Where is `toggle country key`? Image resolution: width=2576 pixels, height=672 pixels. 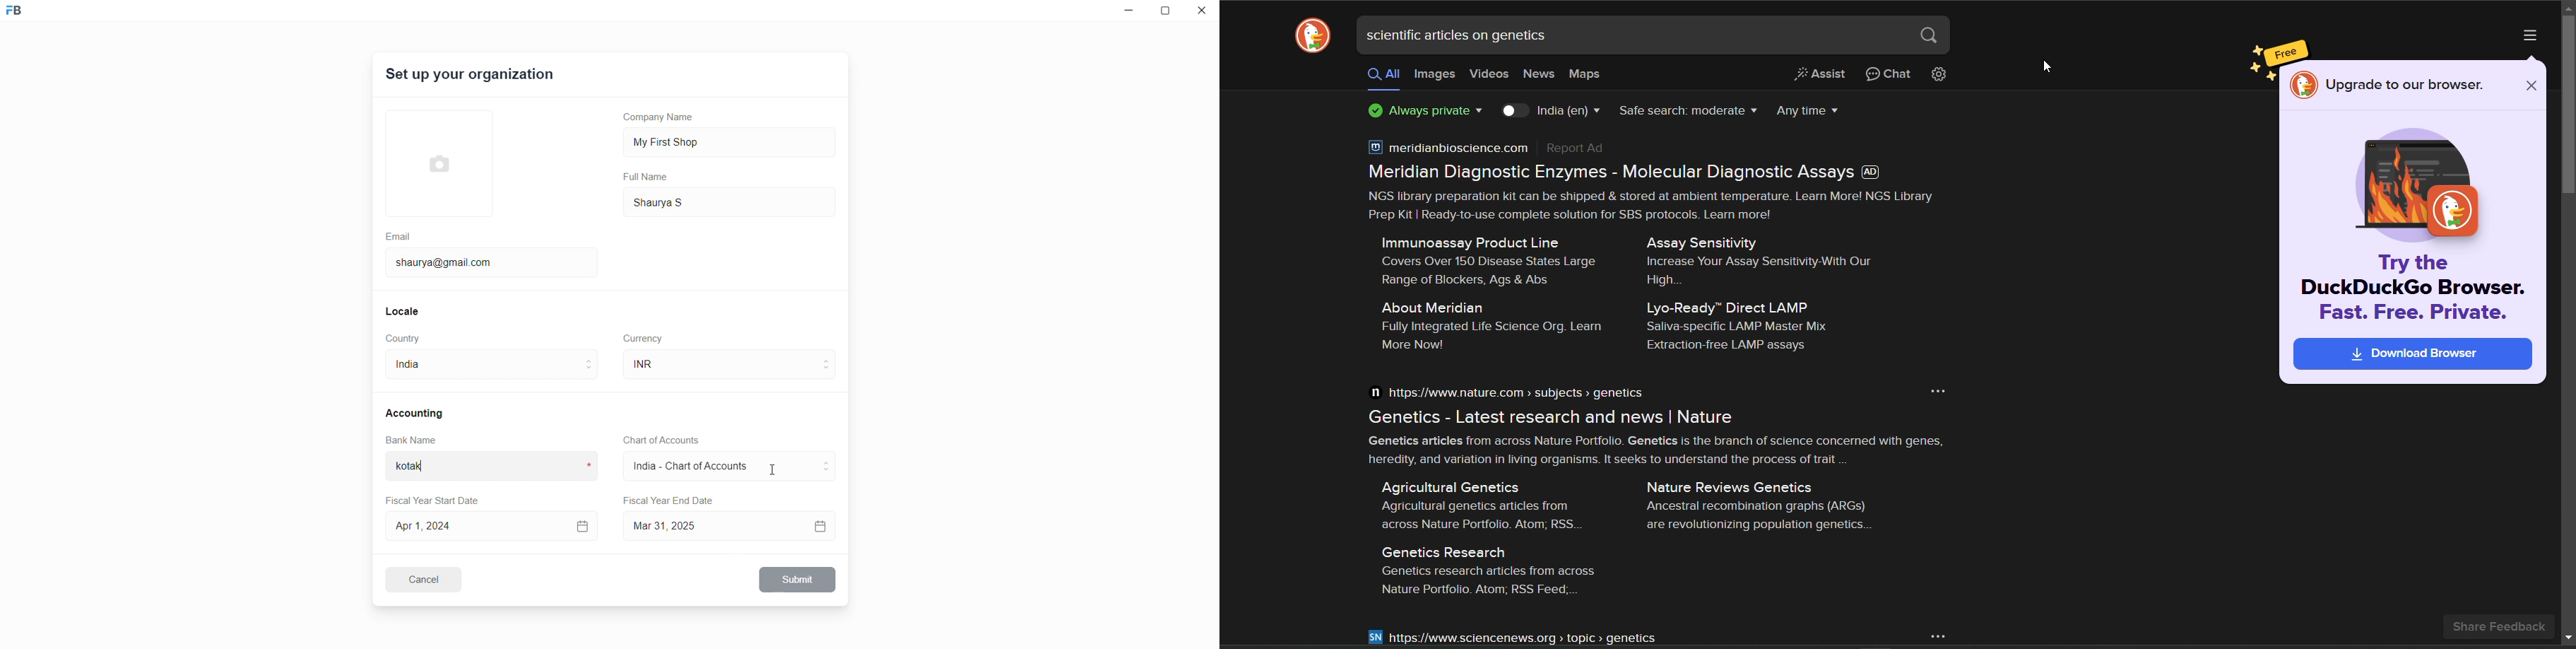
toggle country key is located at coordinates (1517, 112).